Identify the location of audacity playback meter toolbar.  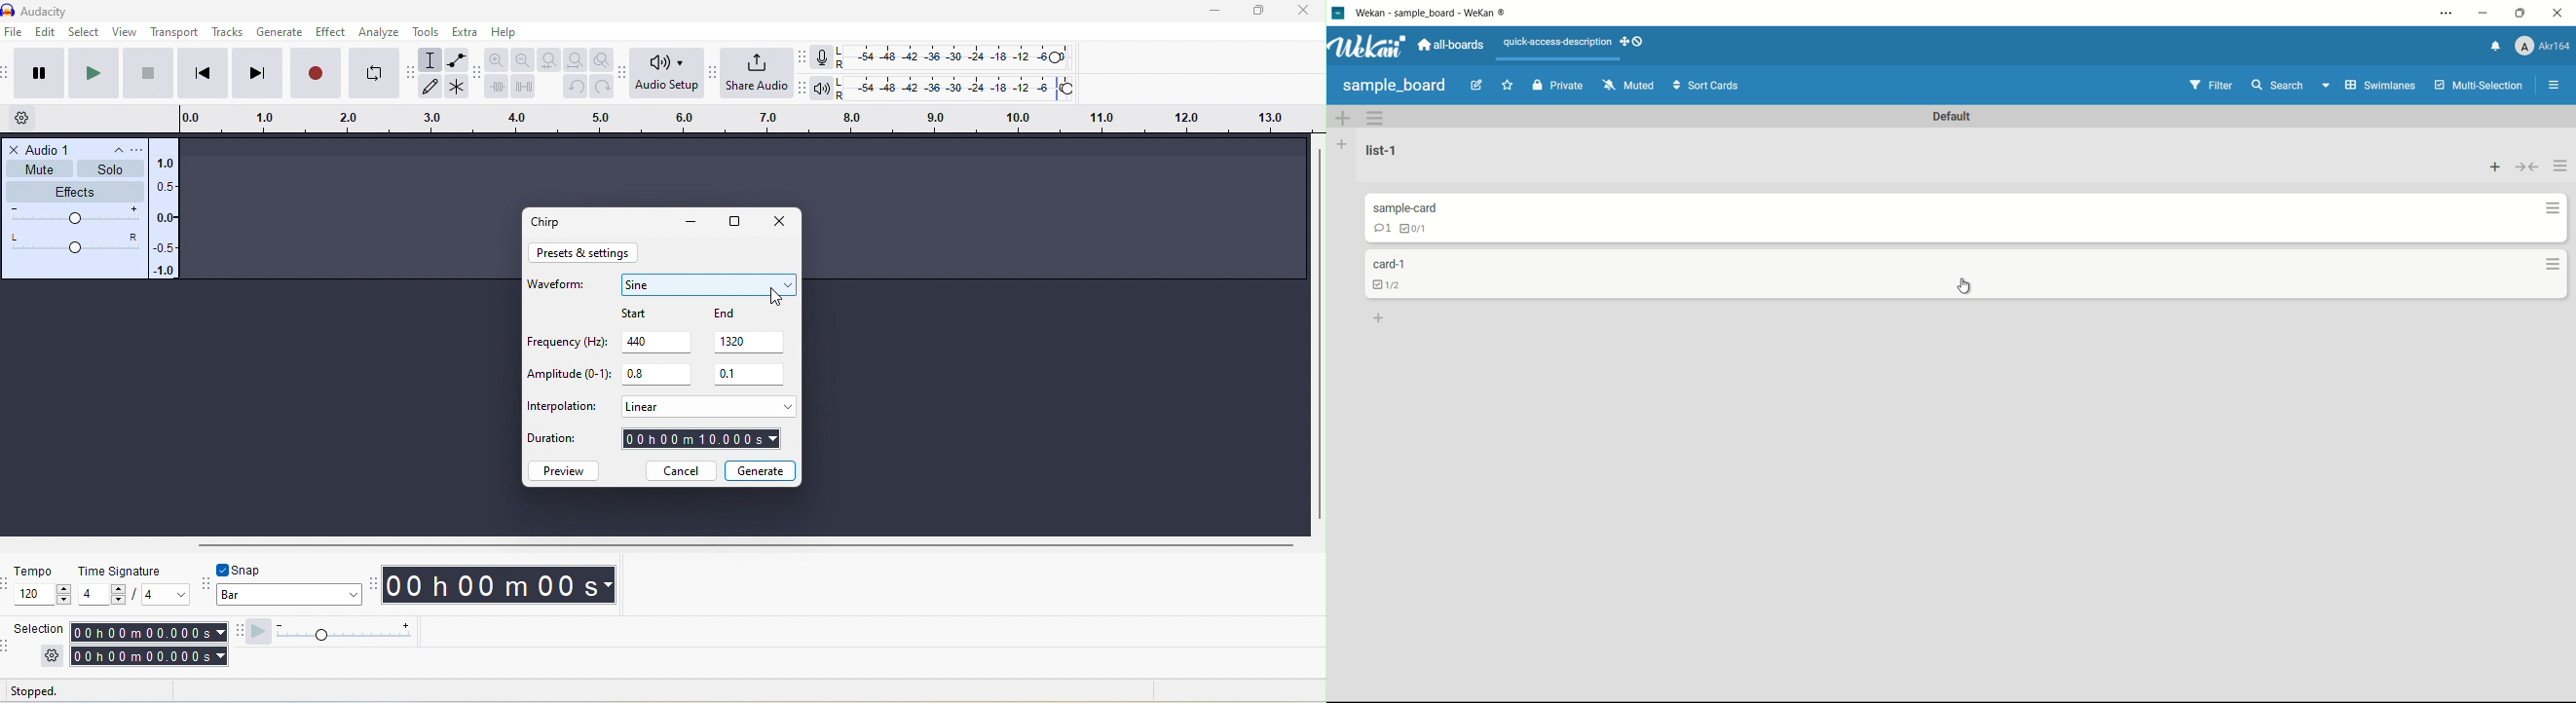
(803, 86).